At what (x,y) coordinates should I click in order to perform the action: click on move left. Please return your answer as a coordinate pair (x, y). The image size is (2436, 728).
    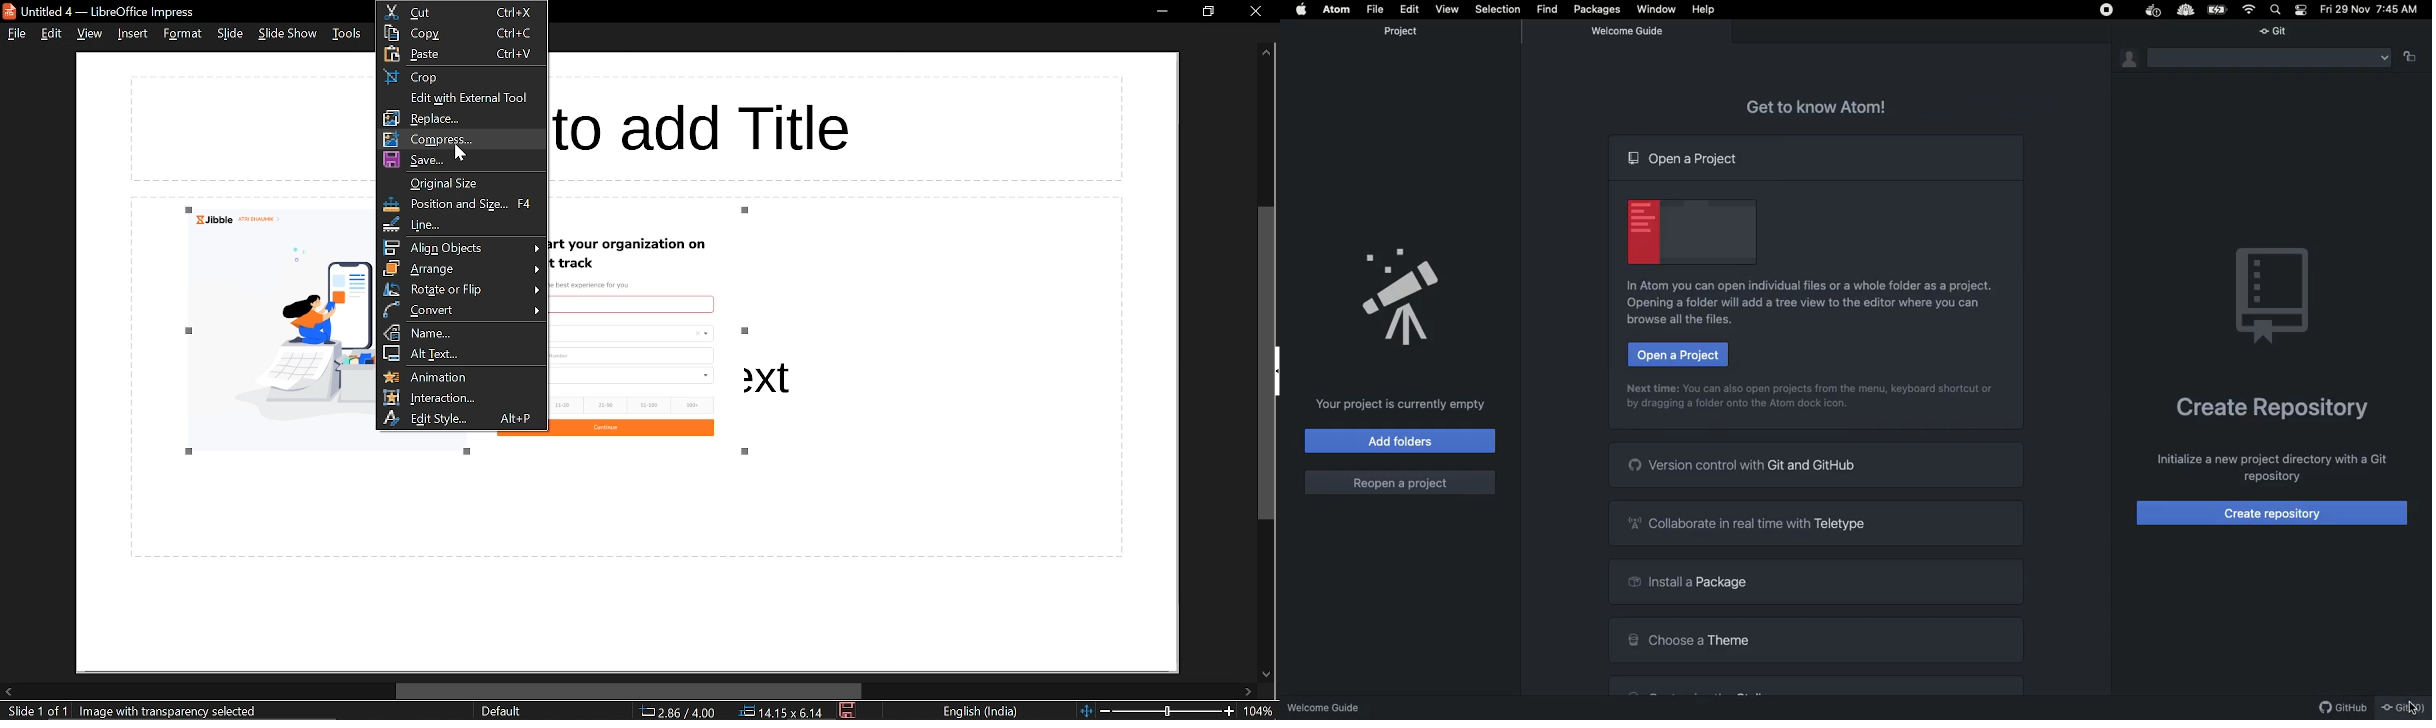
    Looking at the image, I should click on (8, 691).